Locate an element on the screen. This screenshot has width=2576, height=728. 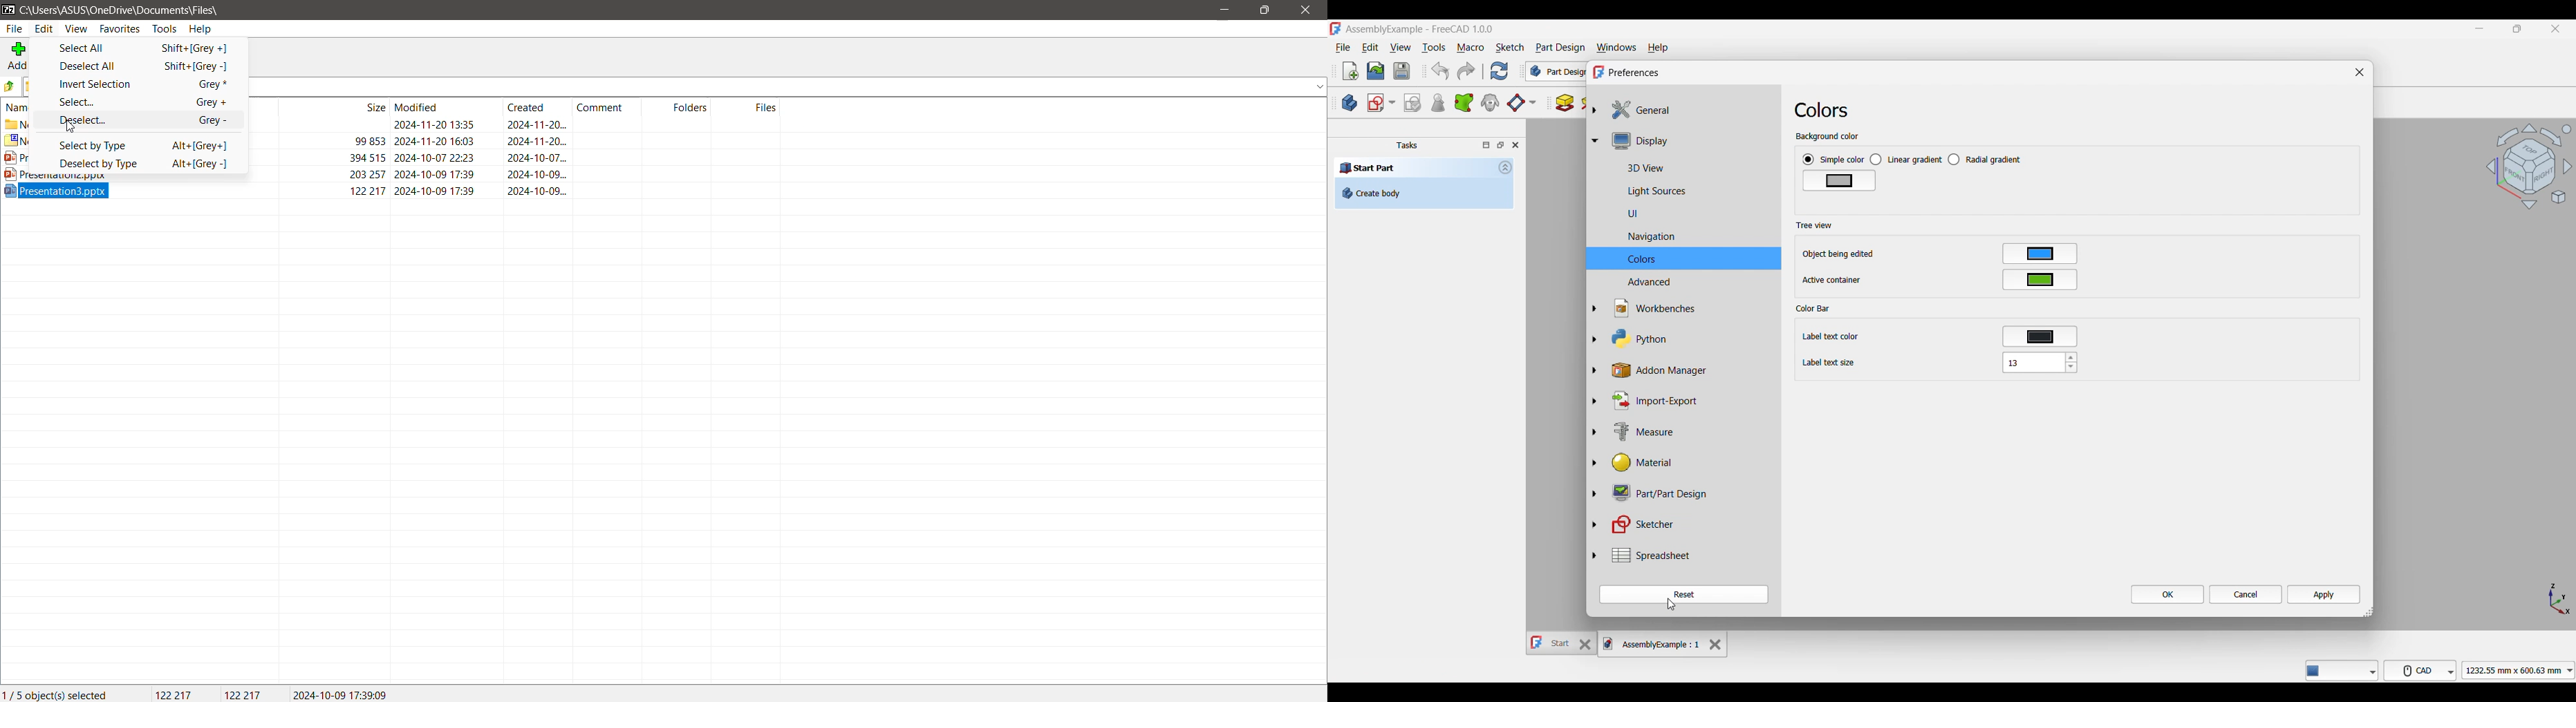
Edit is located at coordinates (44, 29).